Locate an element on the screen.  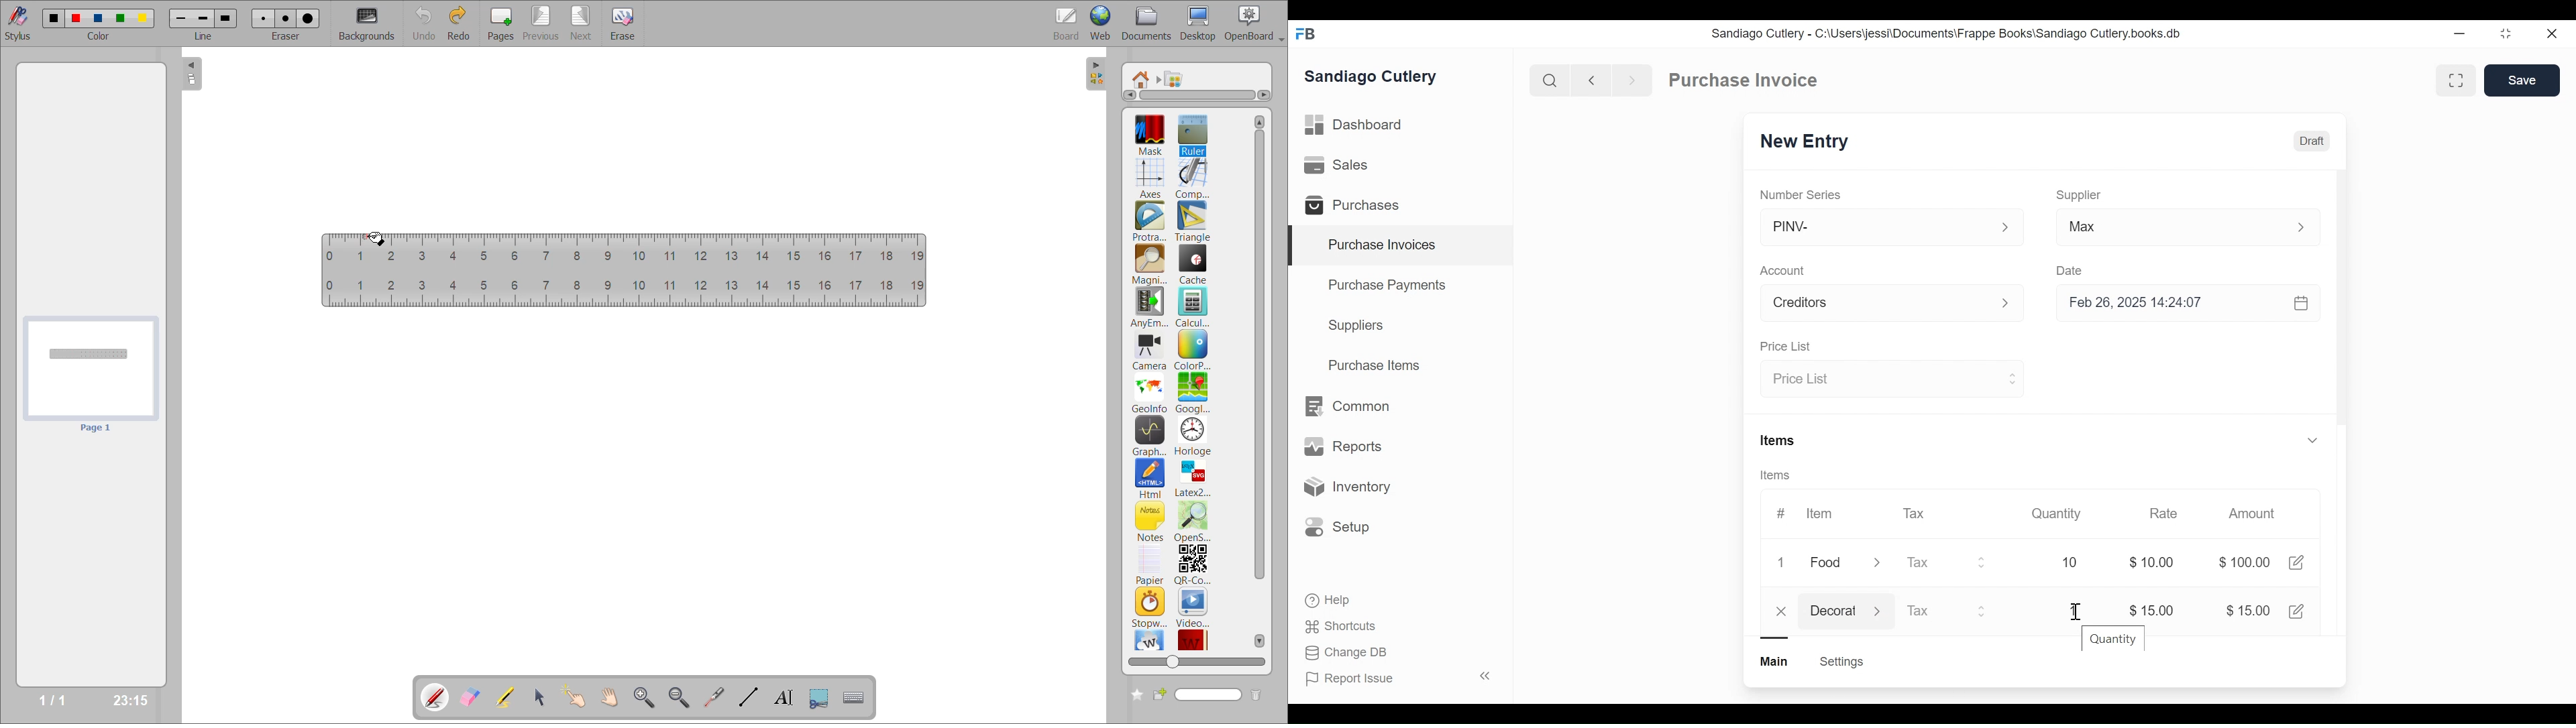
Account is located at coordinates (1876, 305).